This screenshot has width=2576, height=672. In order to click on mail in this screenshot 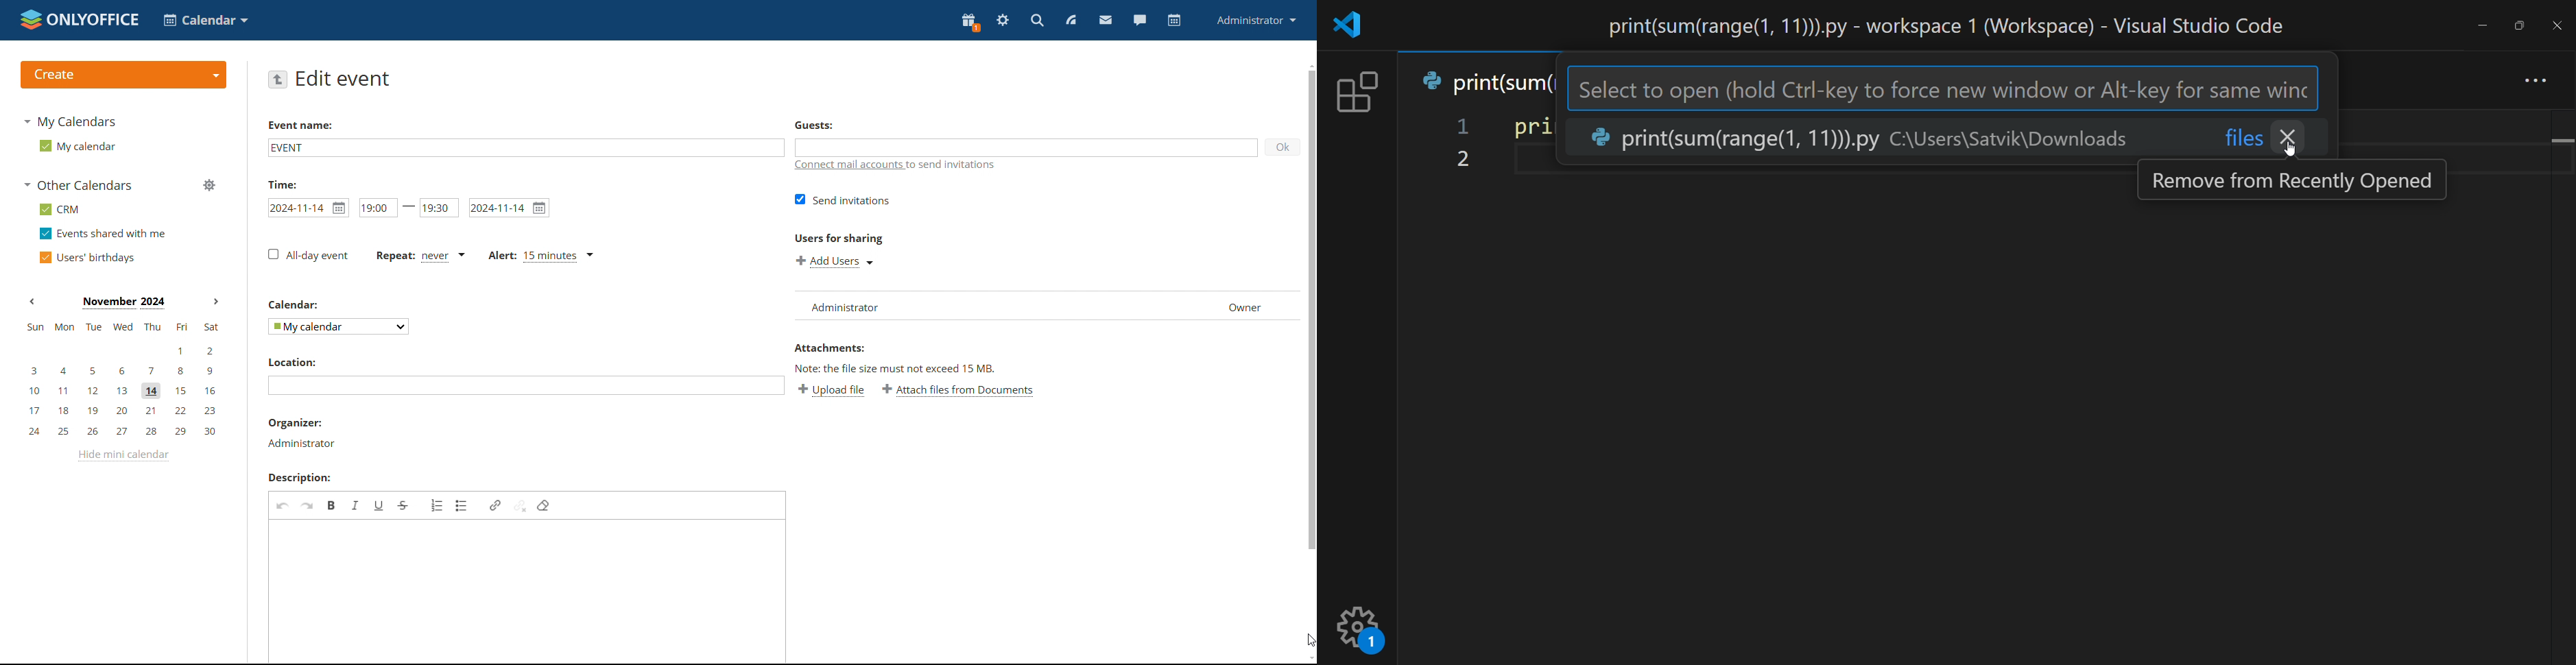, I will do `click(1104, 21)`.